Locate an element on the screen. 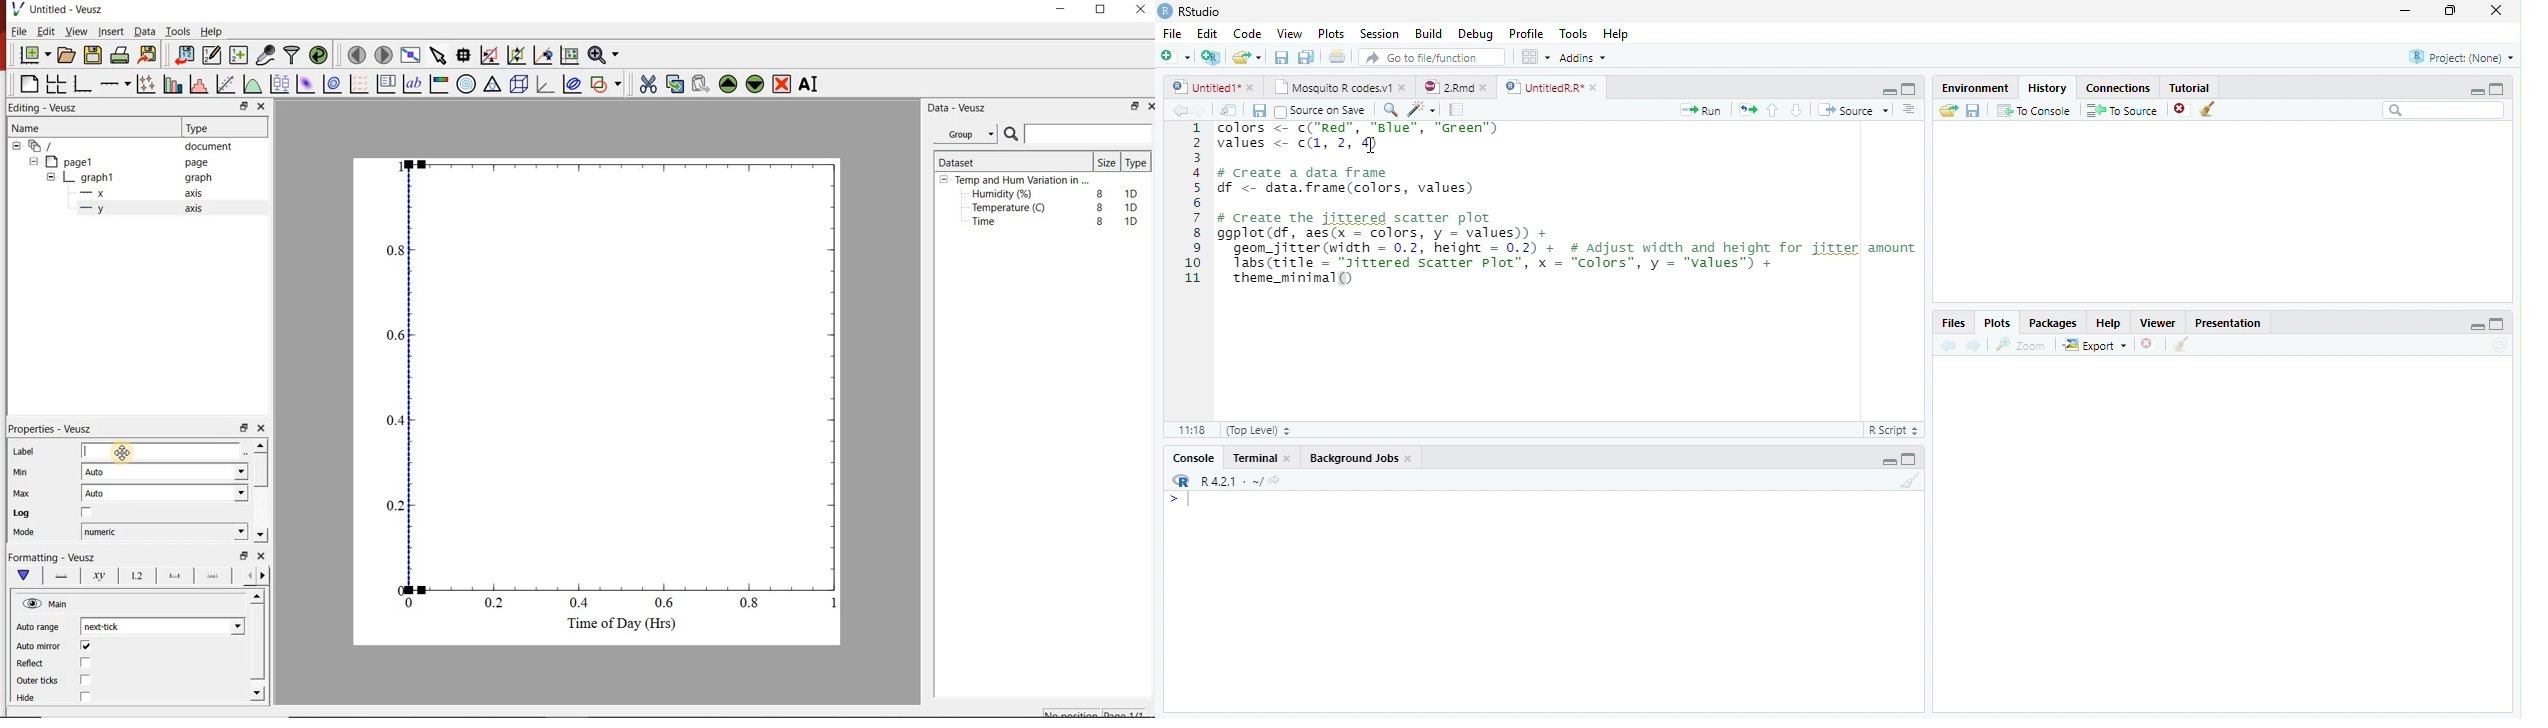 This screenshot has height=728, width=2548. 1:1 is located at coordinates (1191, 430).